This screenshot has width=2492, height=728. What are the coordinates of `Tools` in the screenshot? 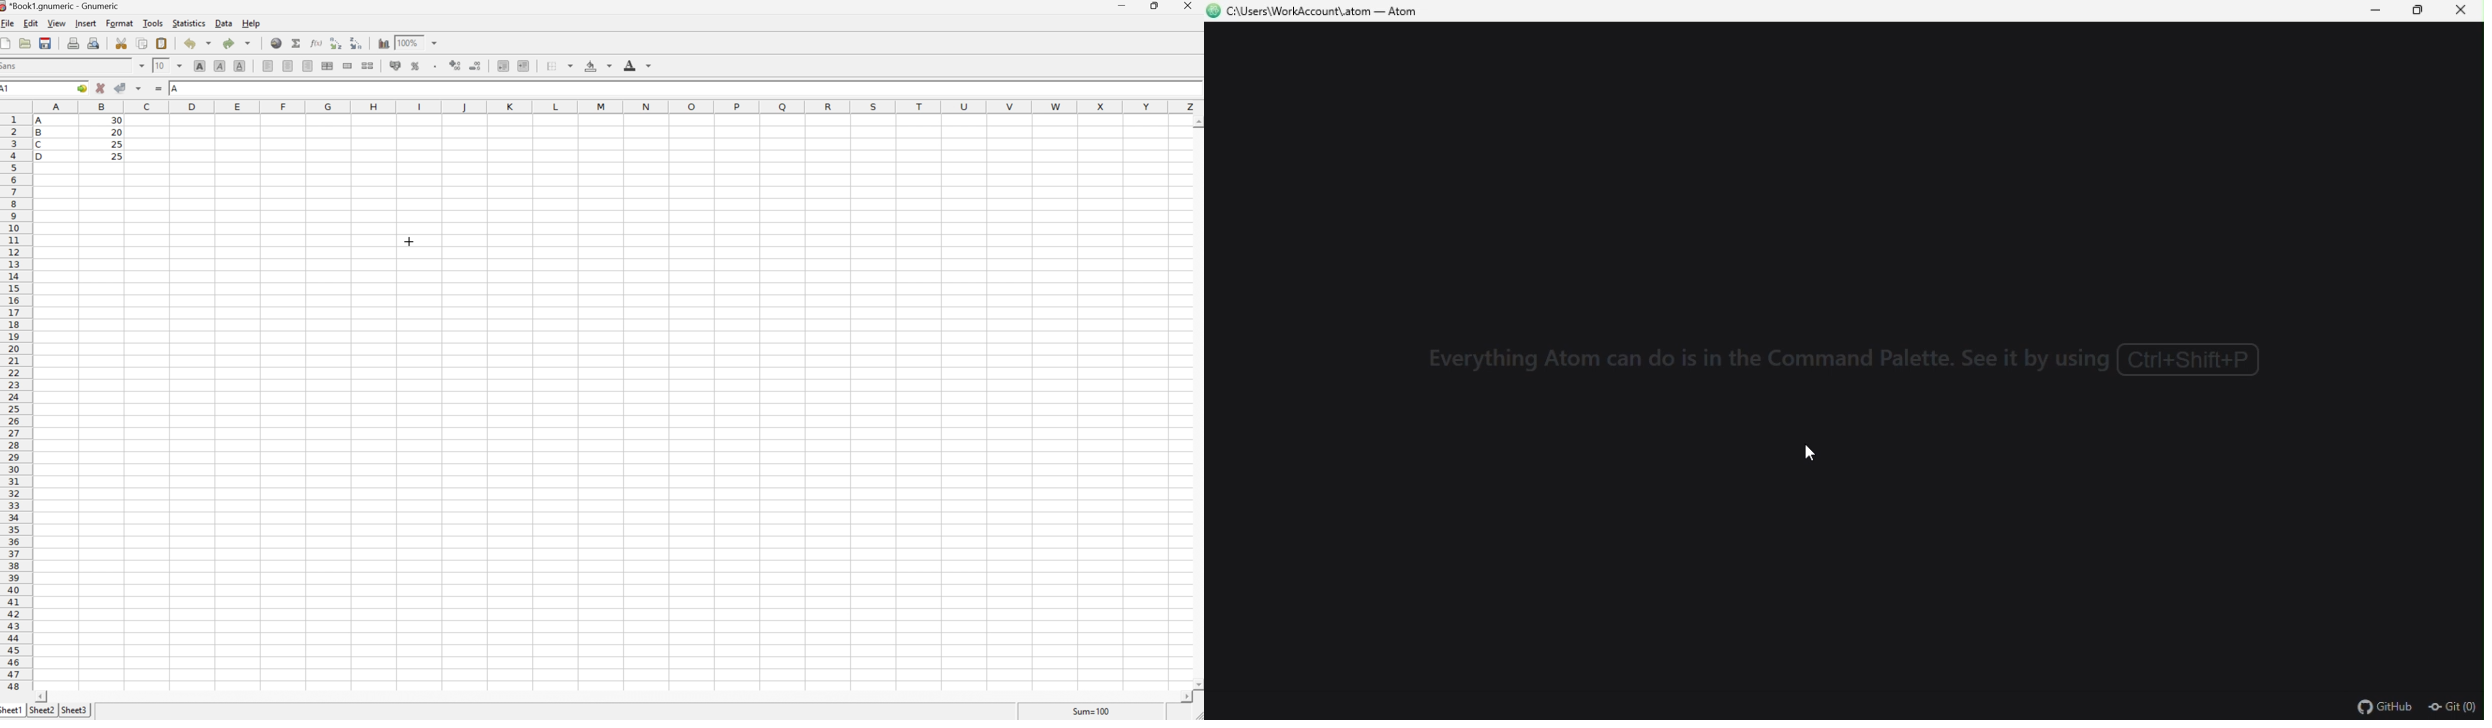 It's located at (153, 23).